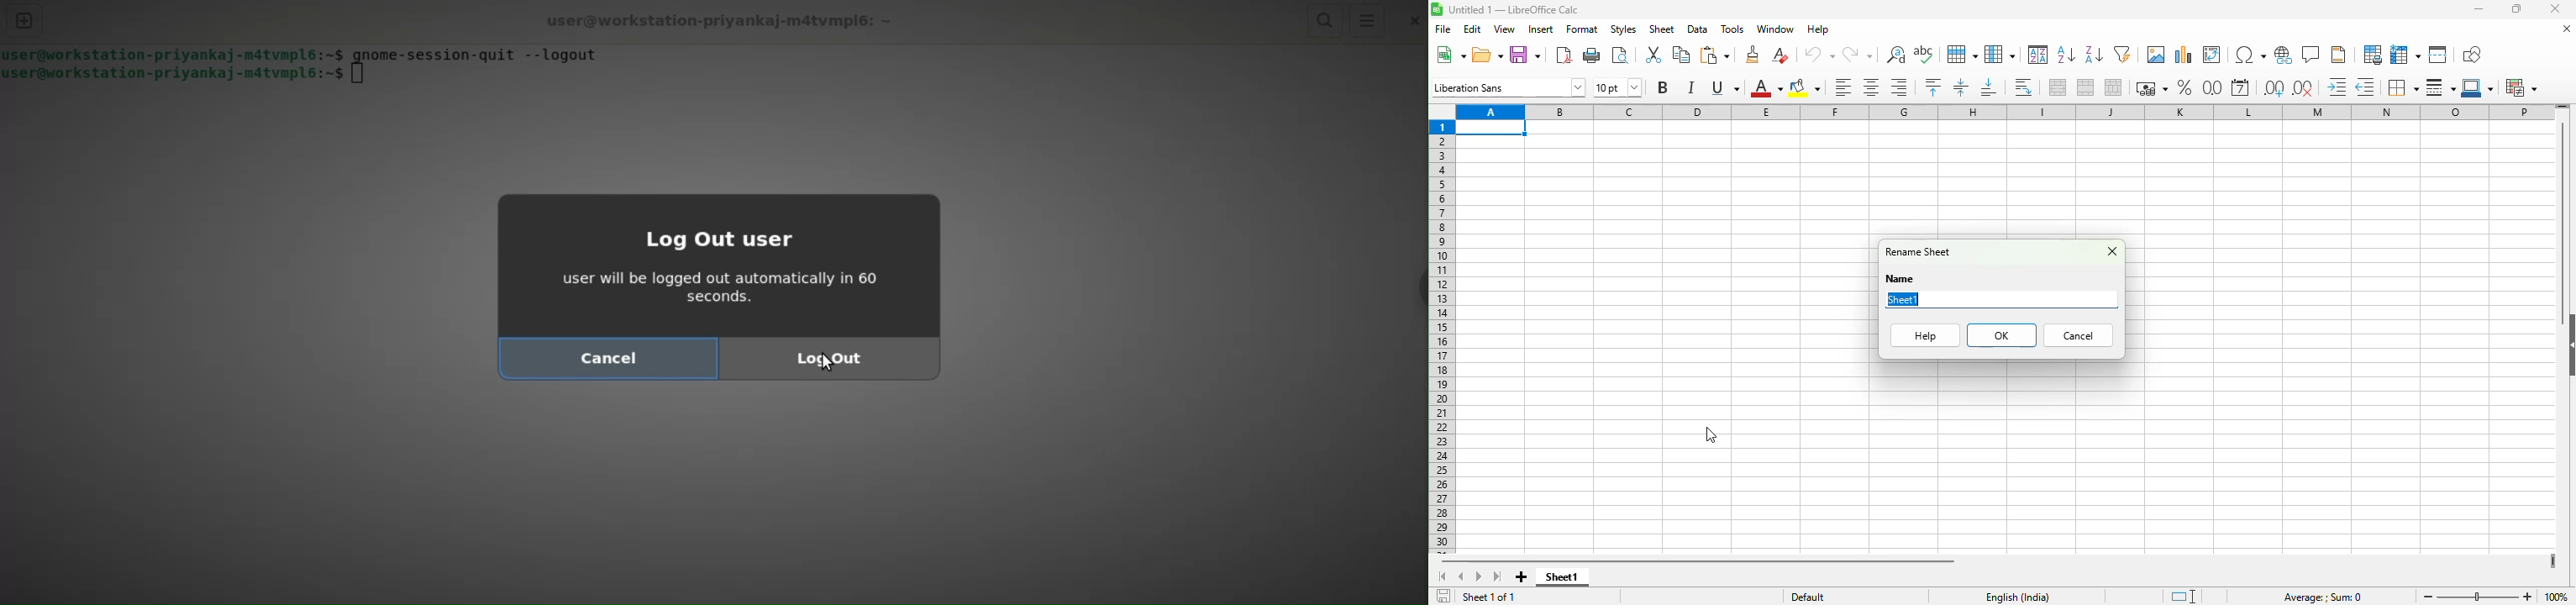 The height and width of the screenshot is (616, 2576). Describe the element at coordinates (2402, 87) in the screenshot. I see `borders` at that location.